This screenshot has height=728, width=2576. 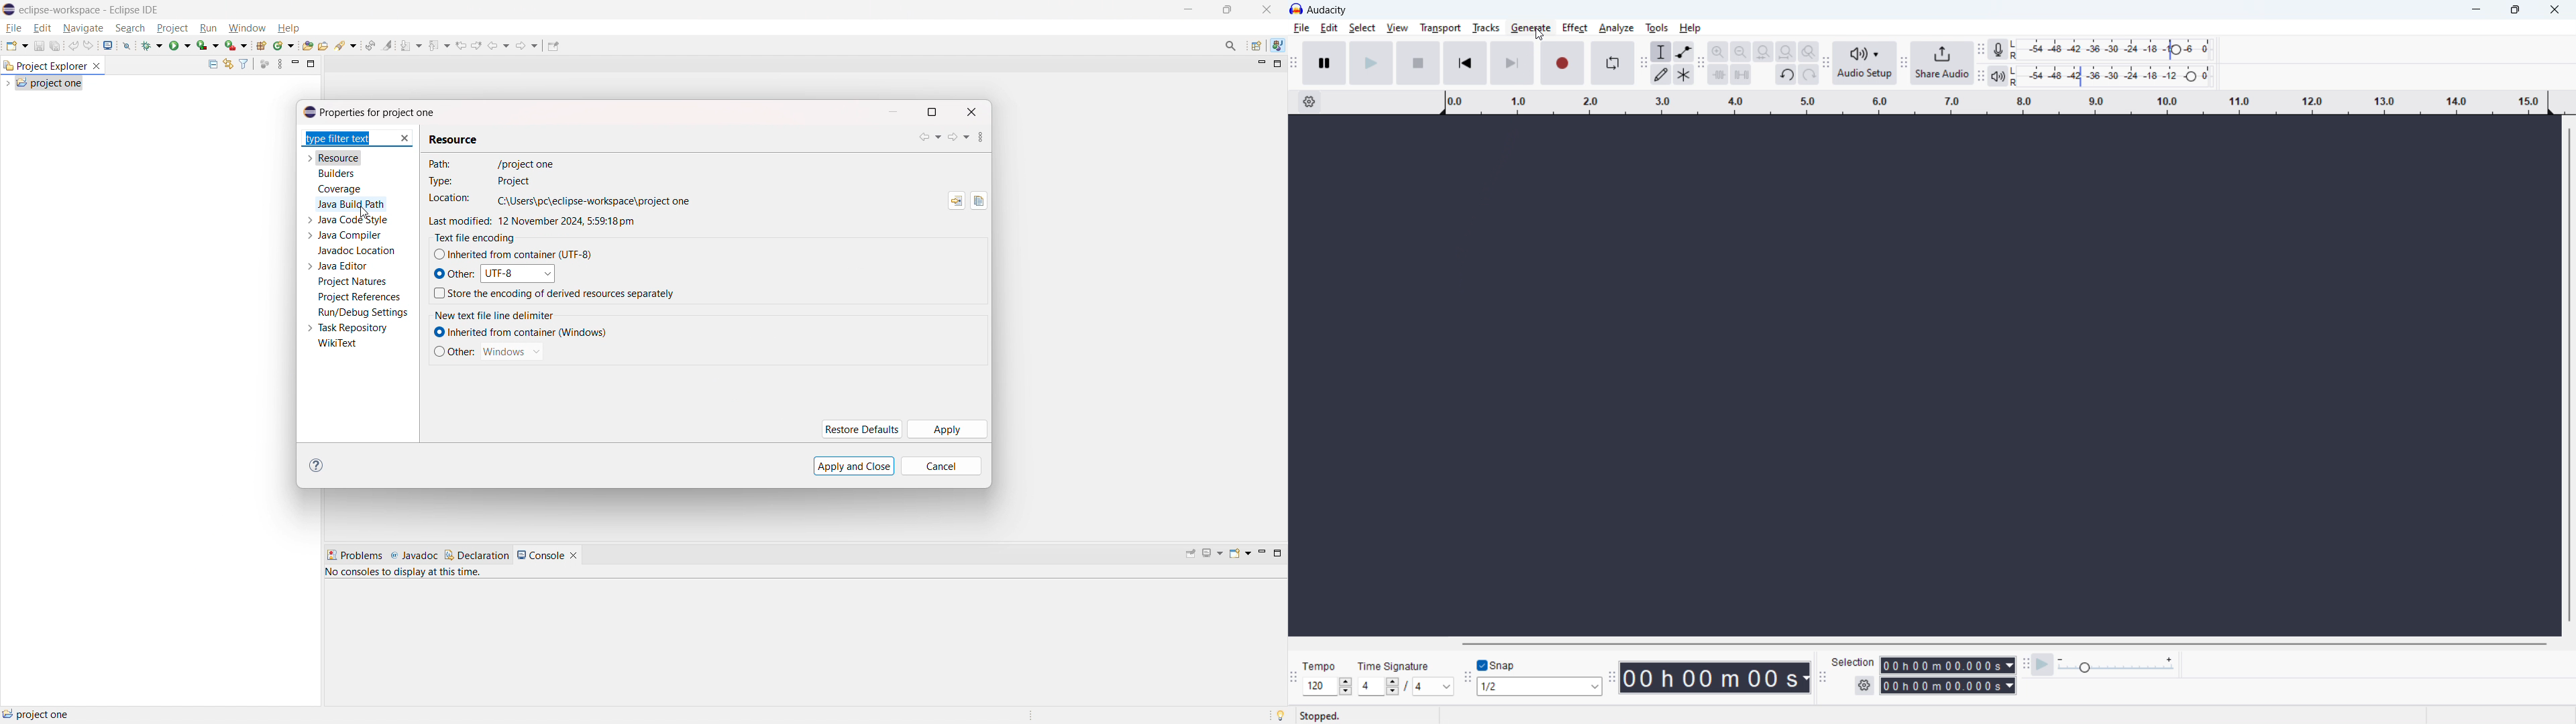 What do you see at coordinates (1343, 11) in the screenshot?
I see `title` at bounding box center [1343, 11].